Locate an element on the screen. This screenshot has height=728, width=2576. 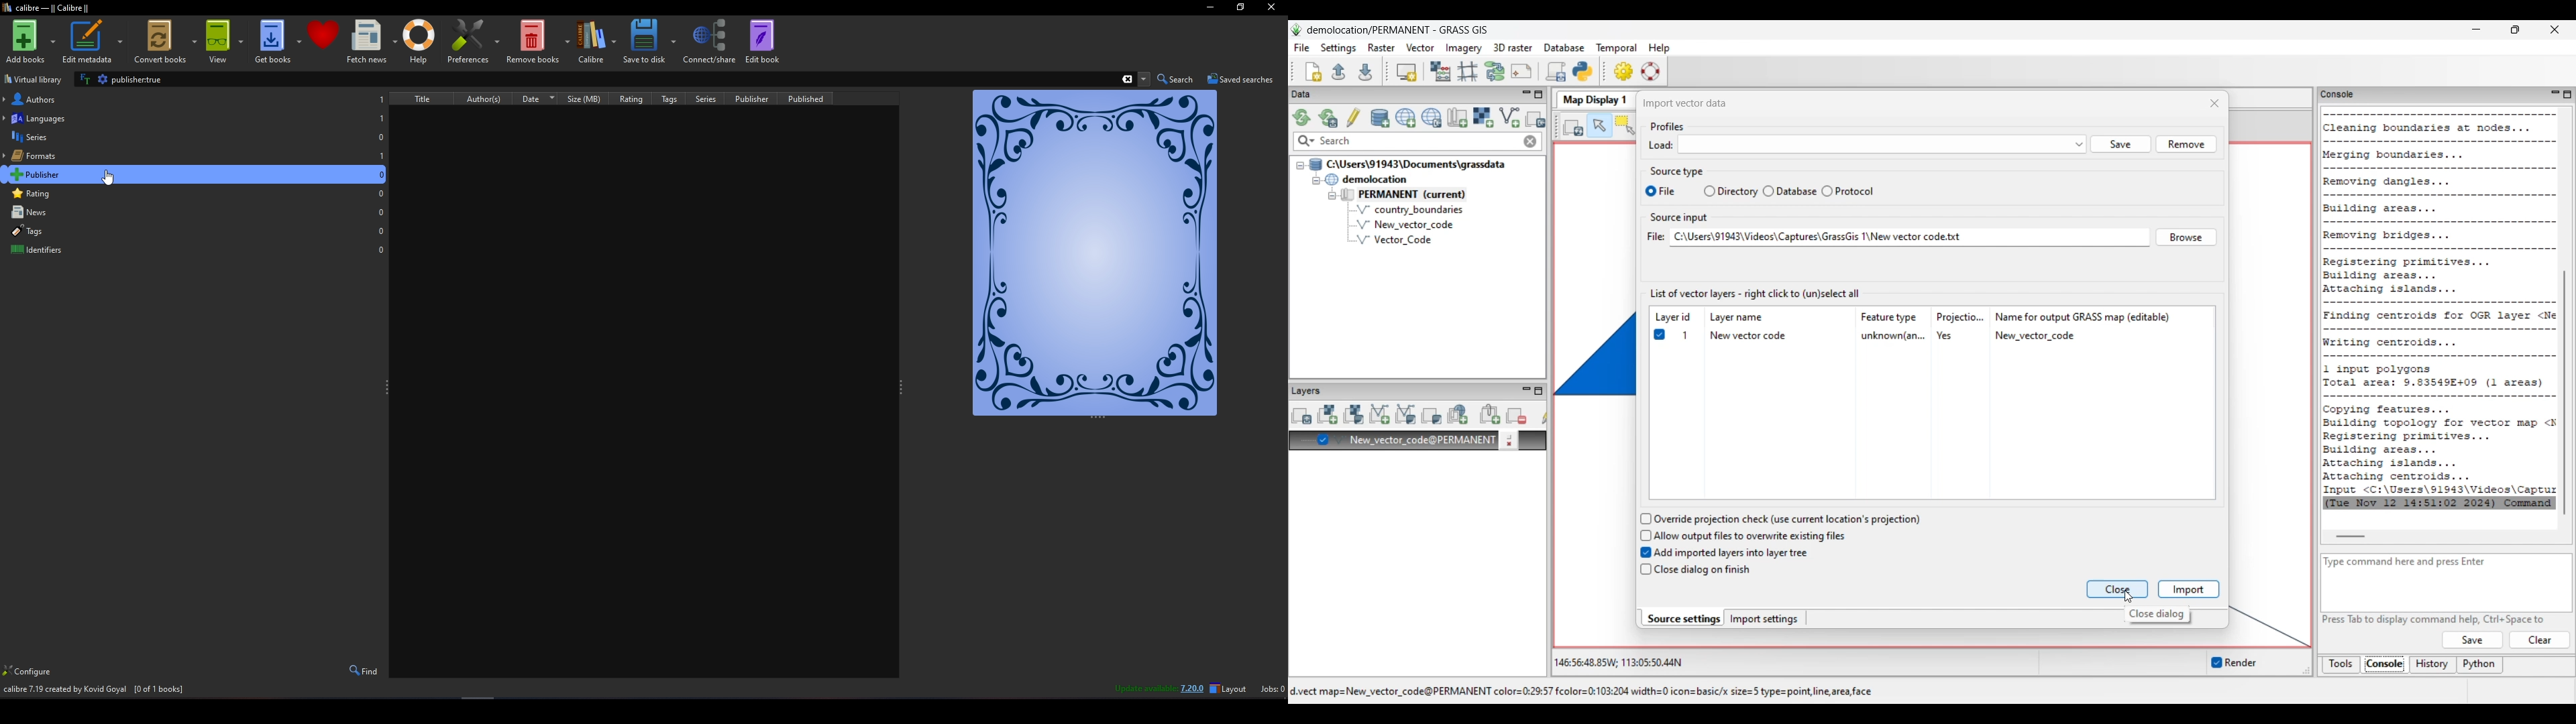
Get books is located at coordinates (278, 41).